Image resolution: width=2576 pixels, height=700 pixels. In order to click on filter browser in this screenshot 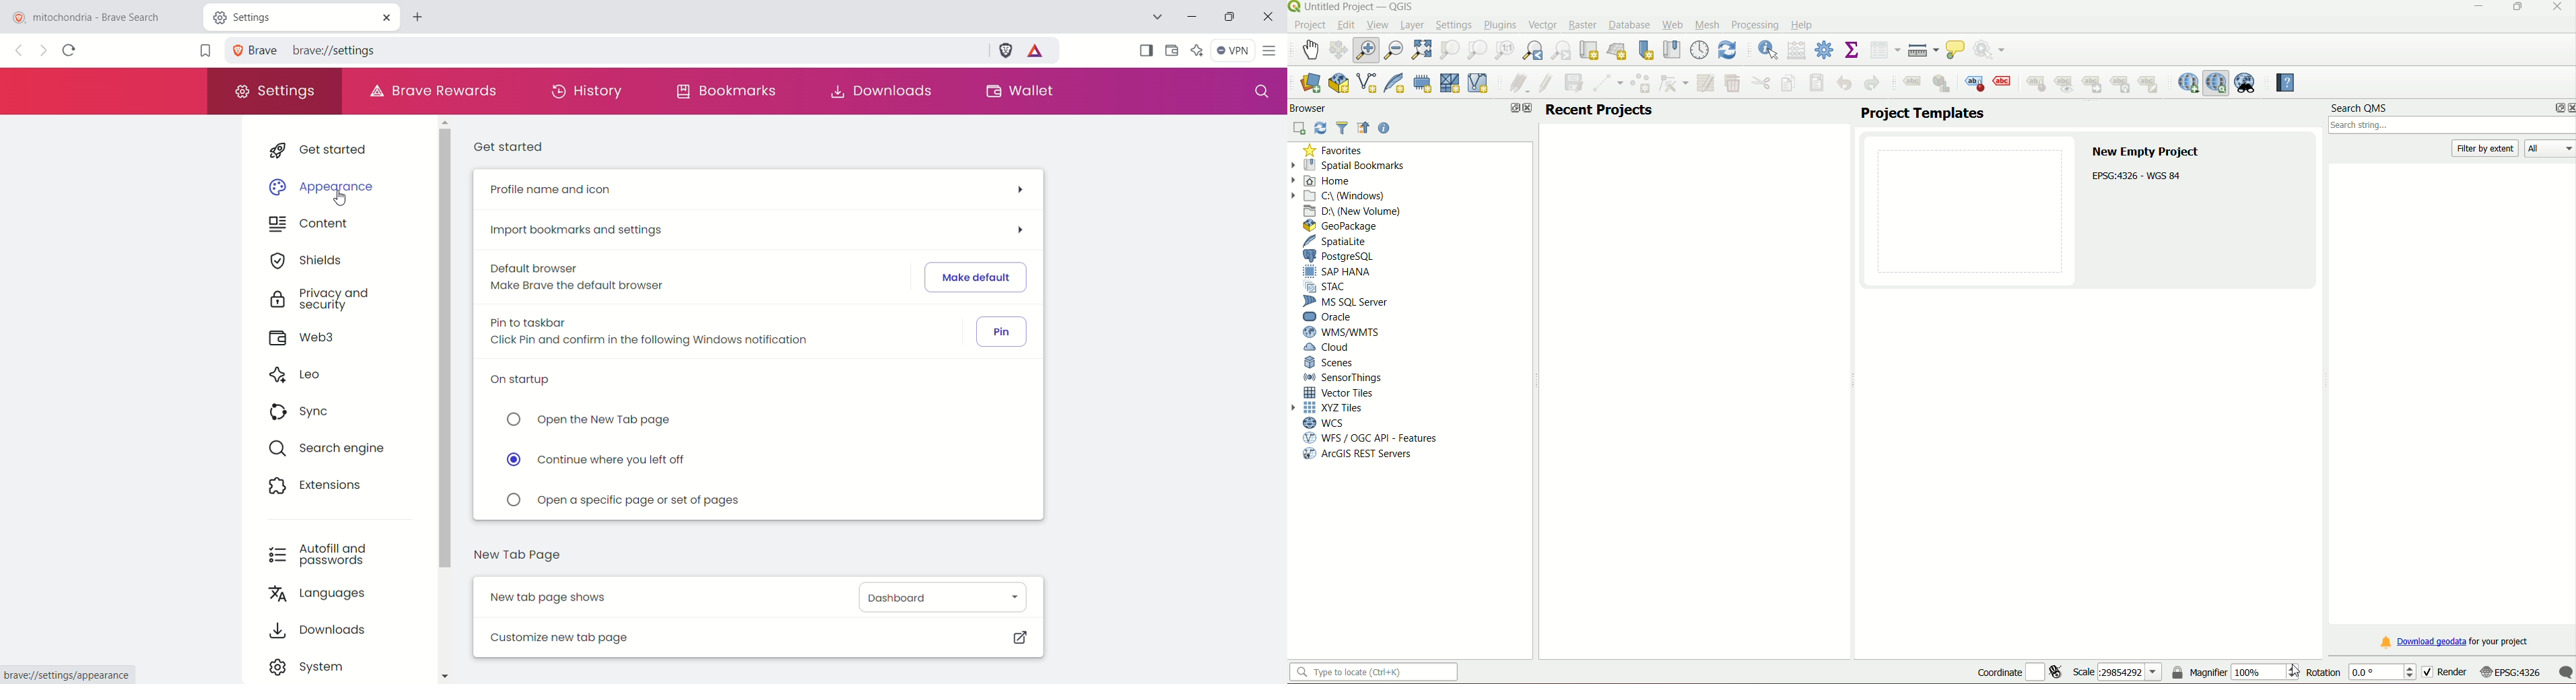, I will do `click(1344, 129)`.